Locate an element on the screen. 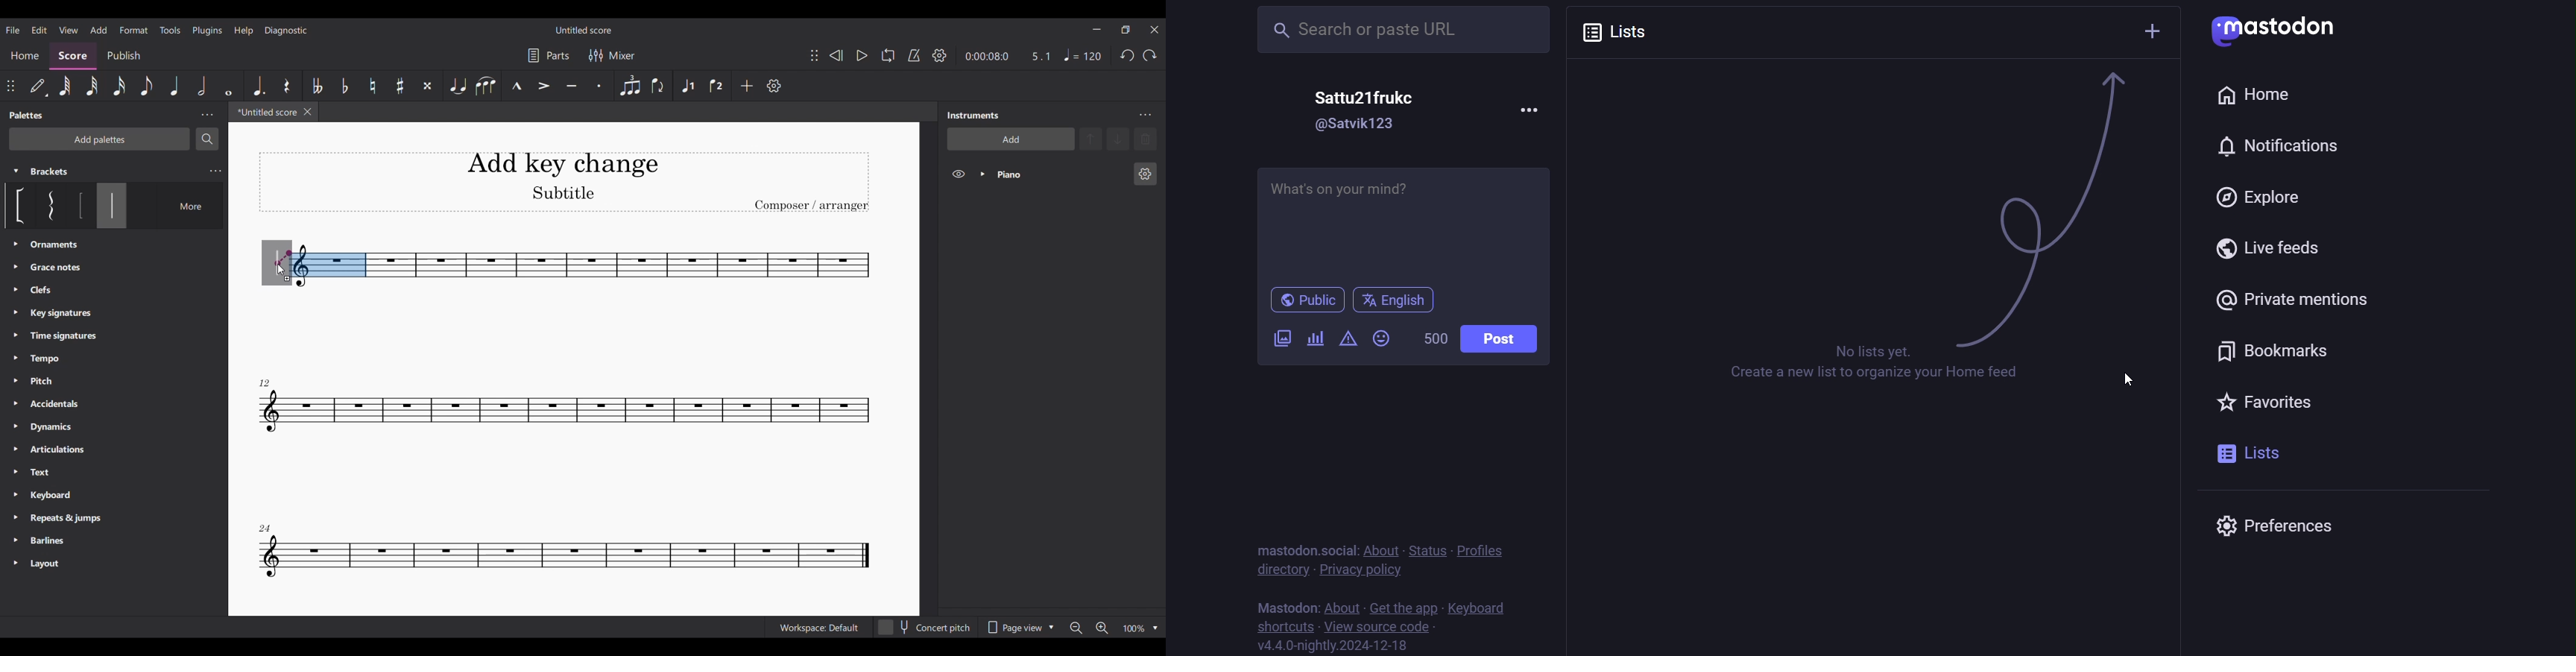  Add palettes is located at coordinates (100, 139).